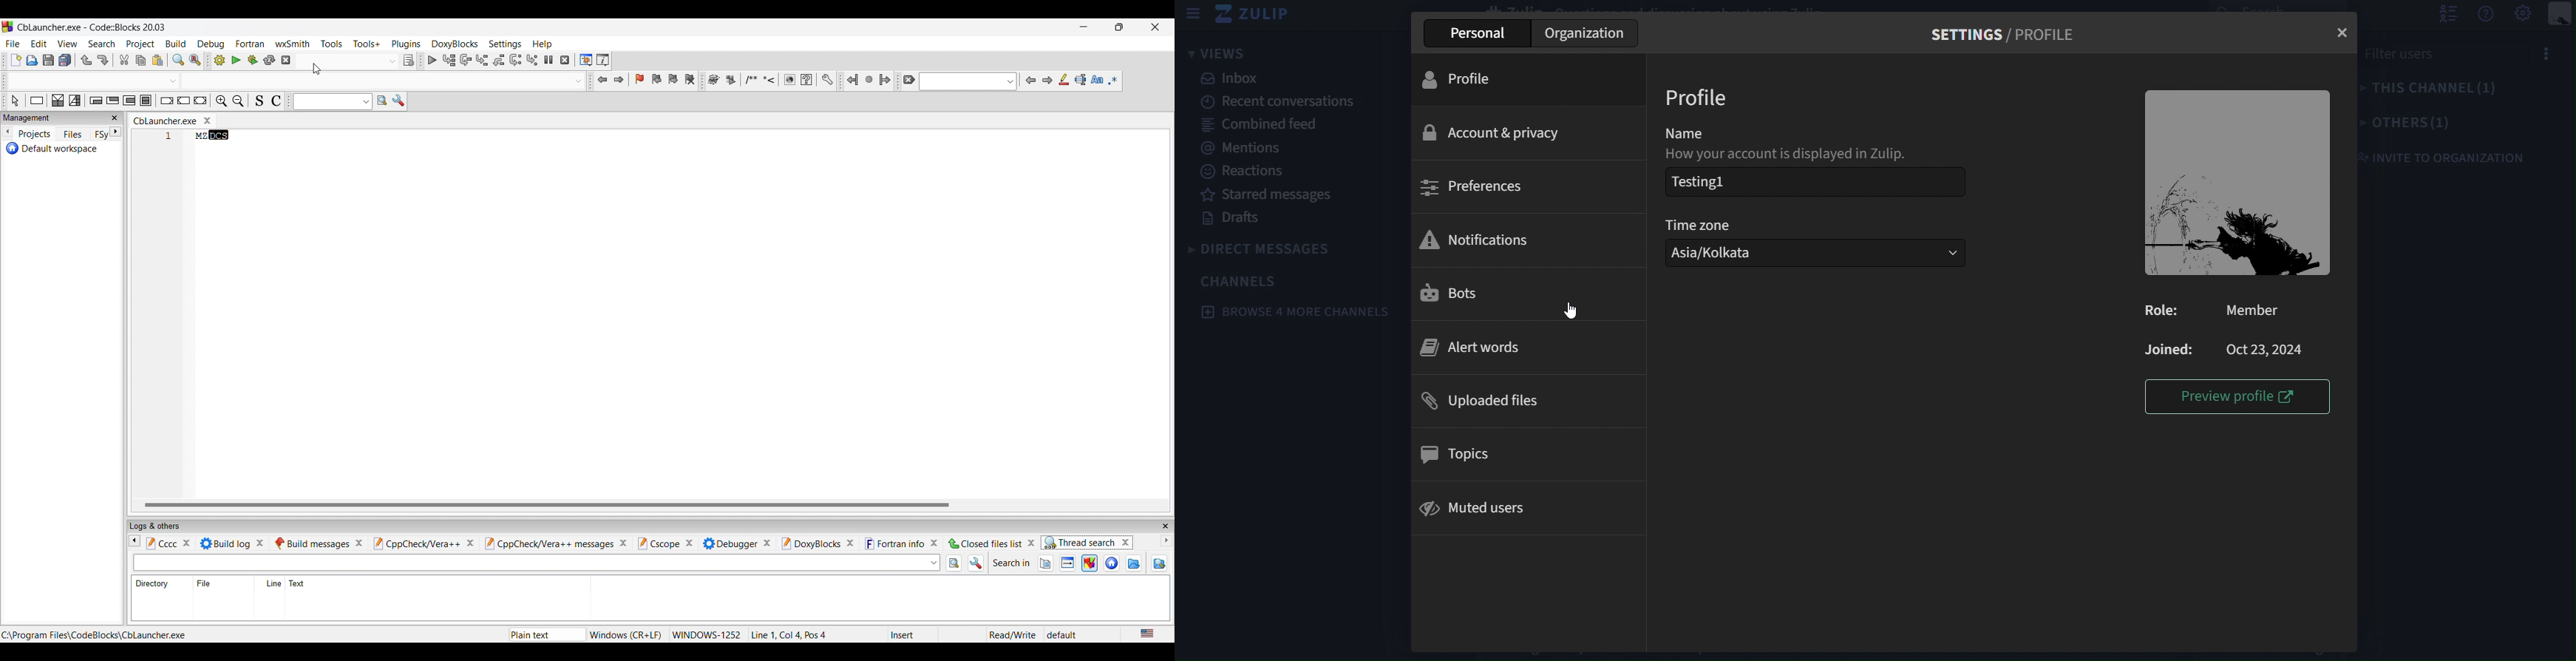 Image resolution: width=2576 pixels, height=672 pixels. Describe the element at coordinates (1813, 254) in the screenshot. I see `Asia/Kolkata` at that location.